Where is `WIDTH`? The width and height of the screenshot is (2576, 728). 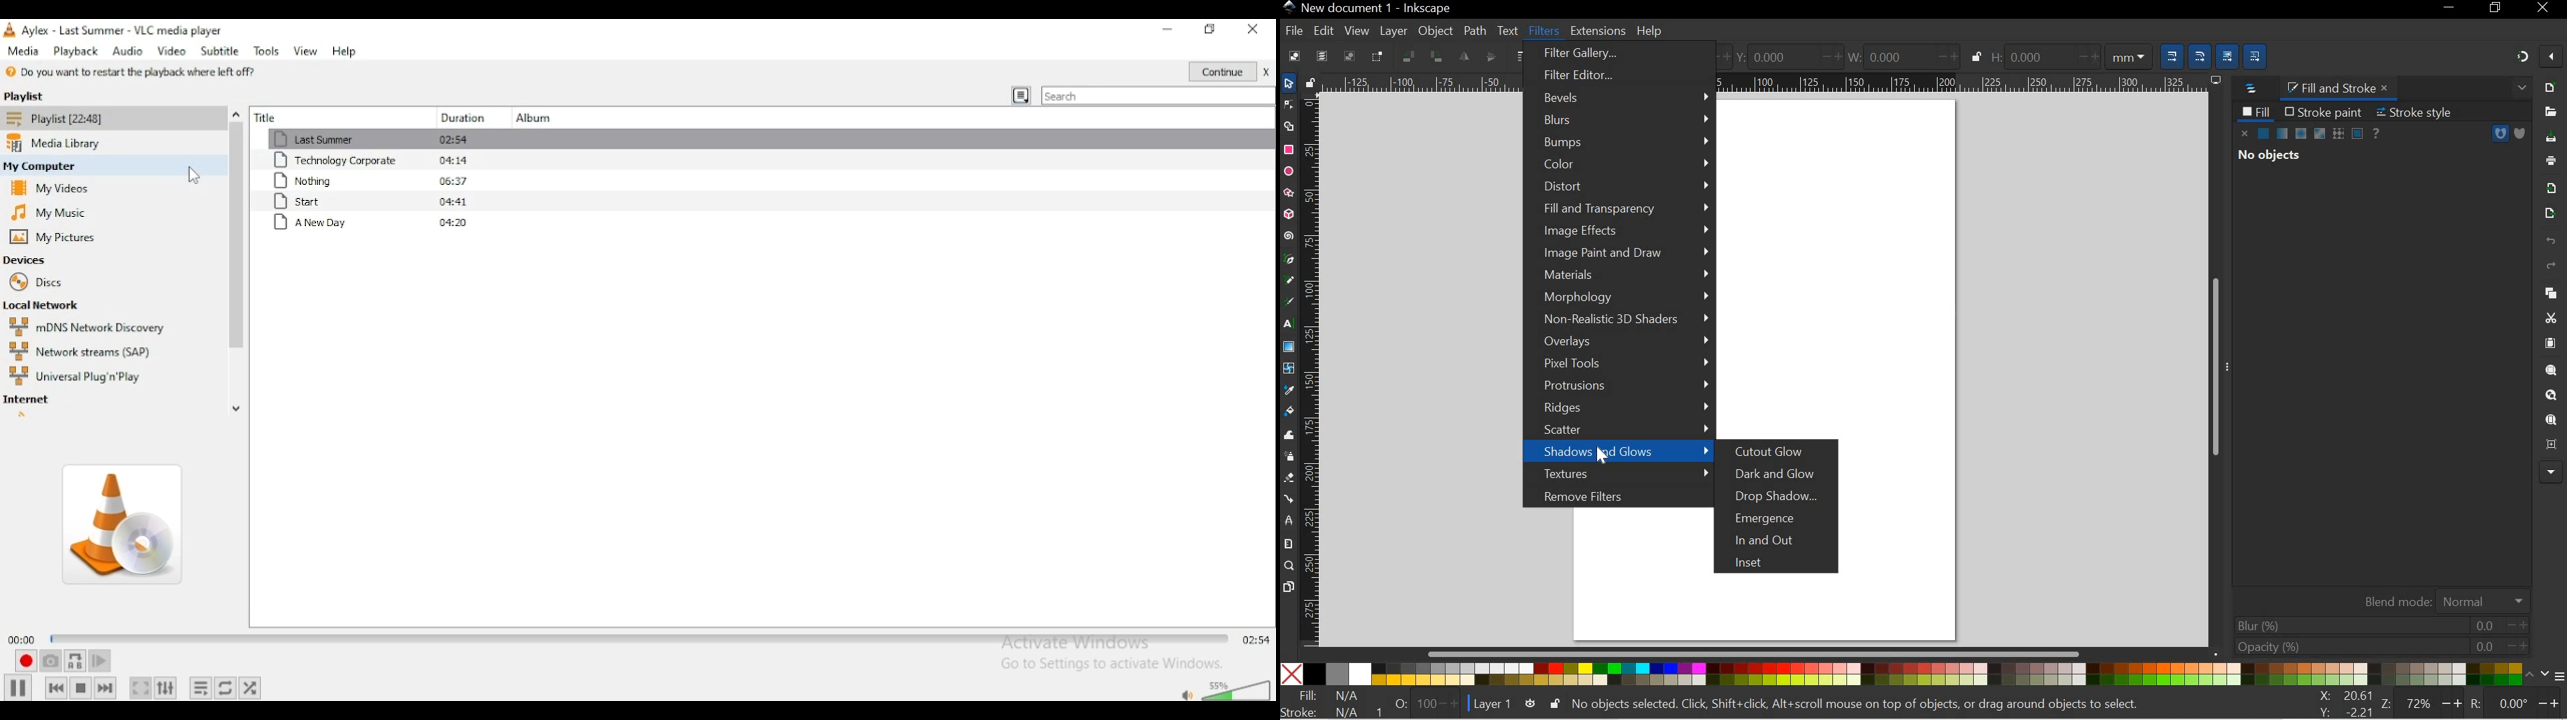
WIDTH is located at coordinates (1899, 55).